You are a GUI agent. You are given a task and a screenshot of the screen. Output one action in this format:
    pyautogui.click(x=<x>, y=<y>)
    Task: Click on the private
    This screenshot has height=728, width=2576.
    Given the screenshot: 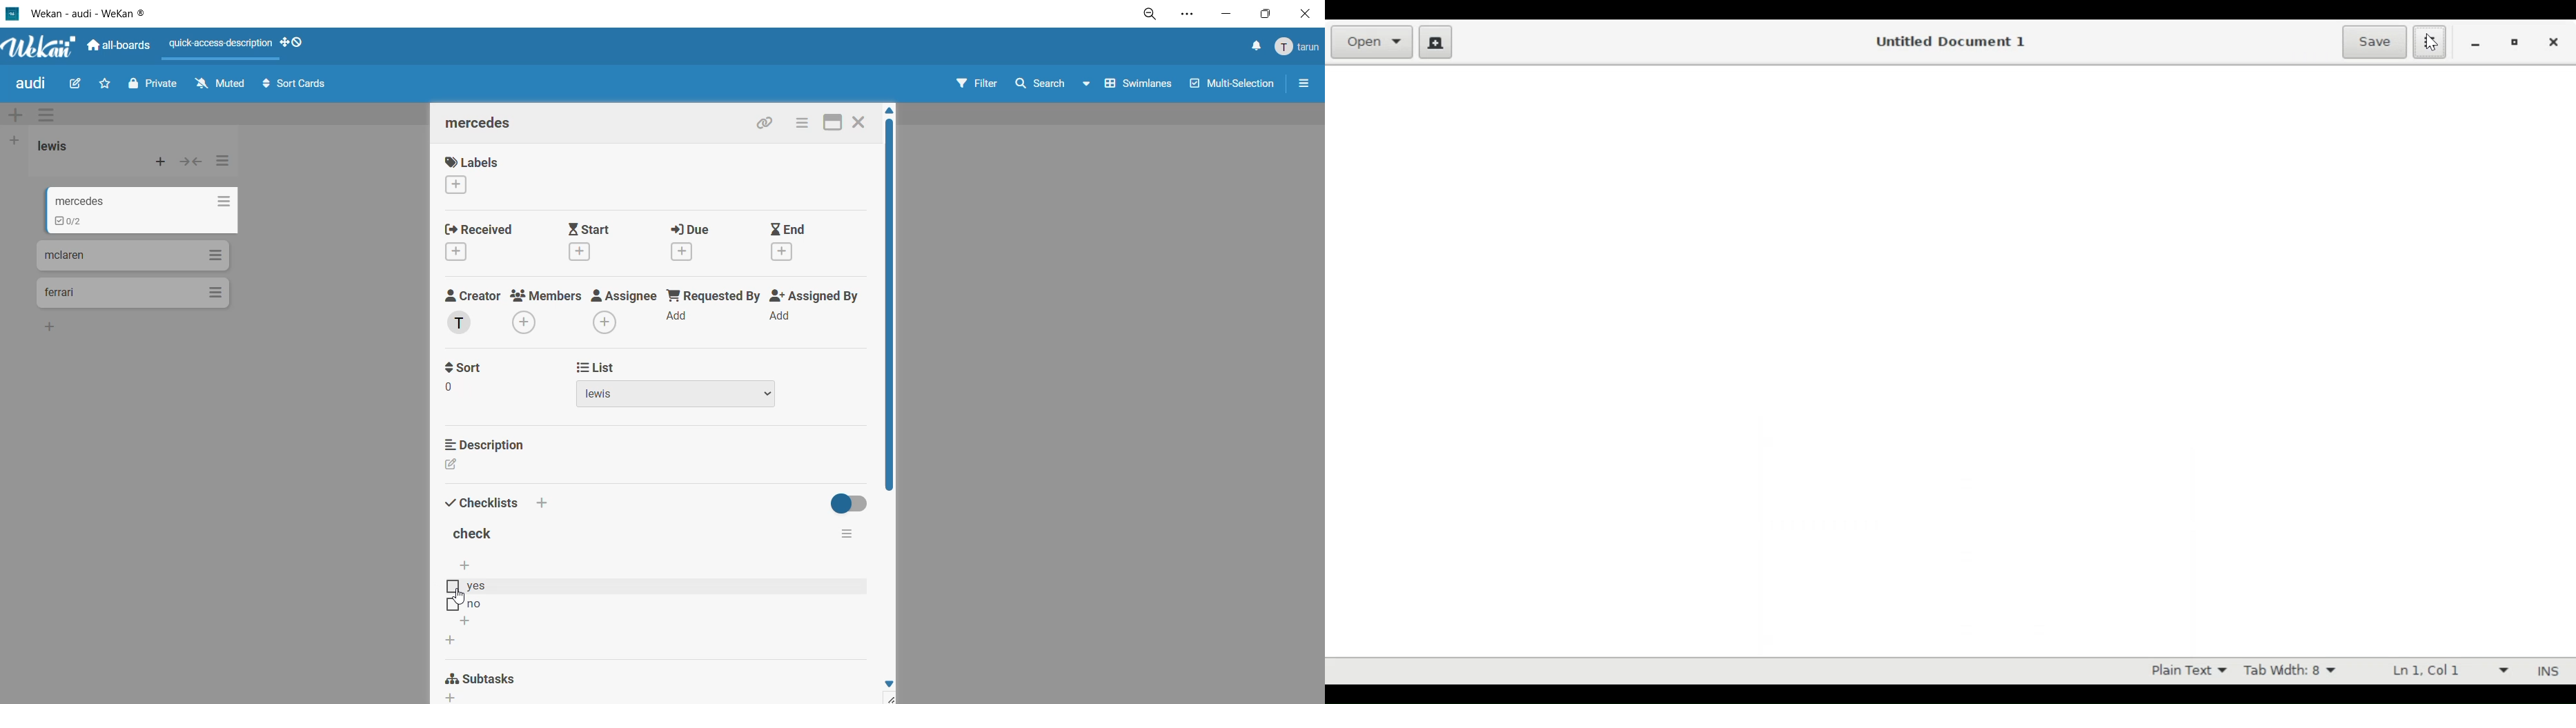 What is the action you would take?
    pyautogui.click(x=154, y=86)
    